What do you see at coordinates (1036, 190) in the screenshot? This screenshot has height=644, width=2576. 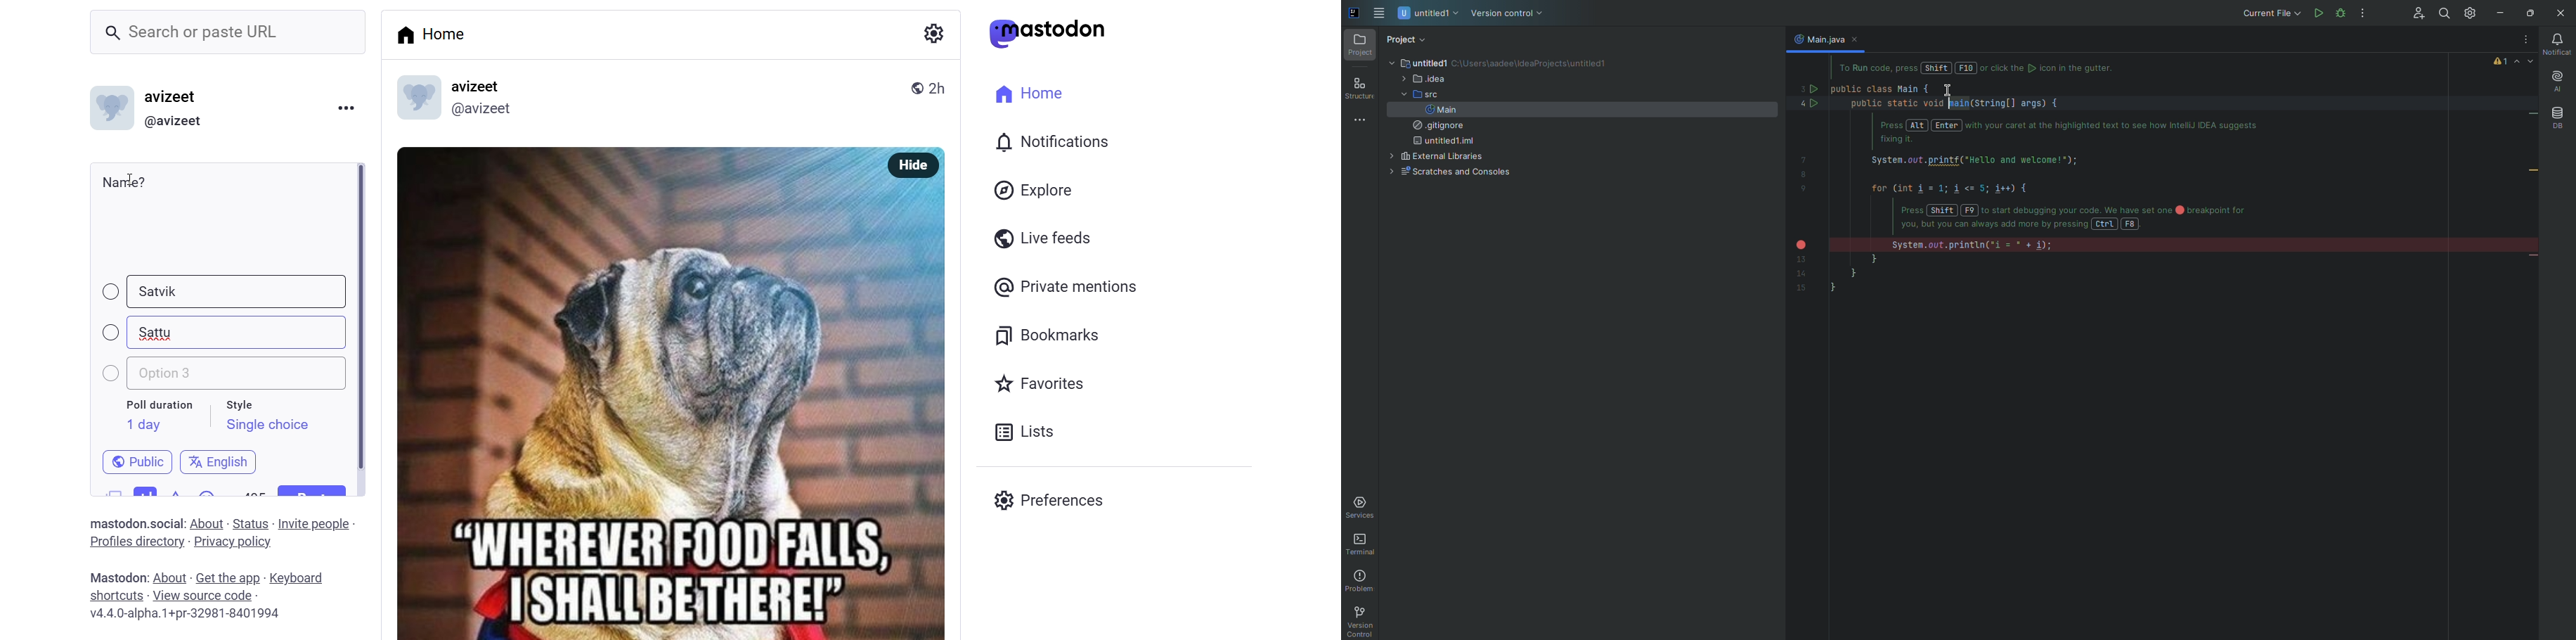 I see `explore` at bounding box center [1036, 190].